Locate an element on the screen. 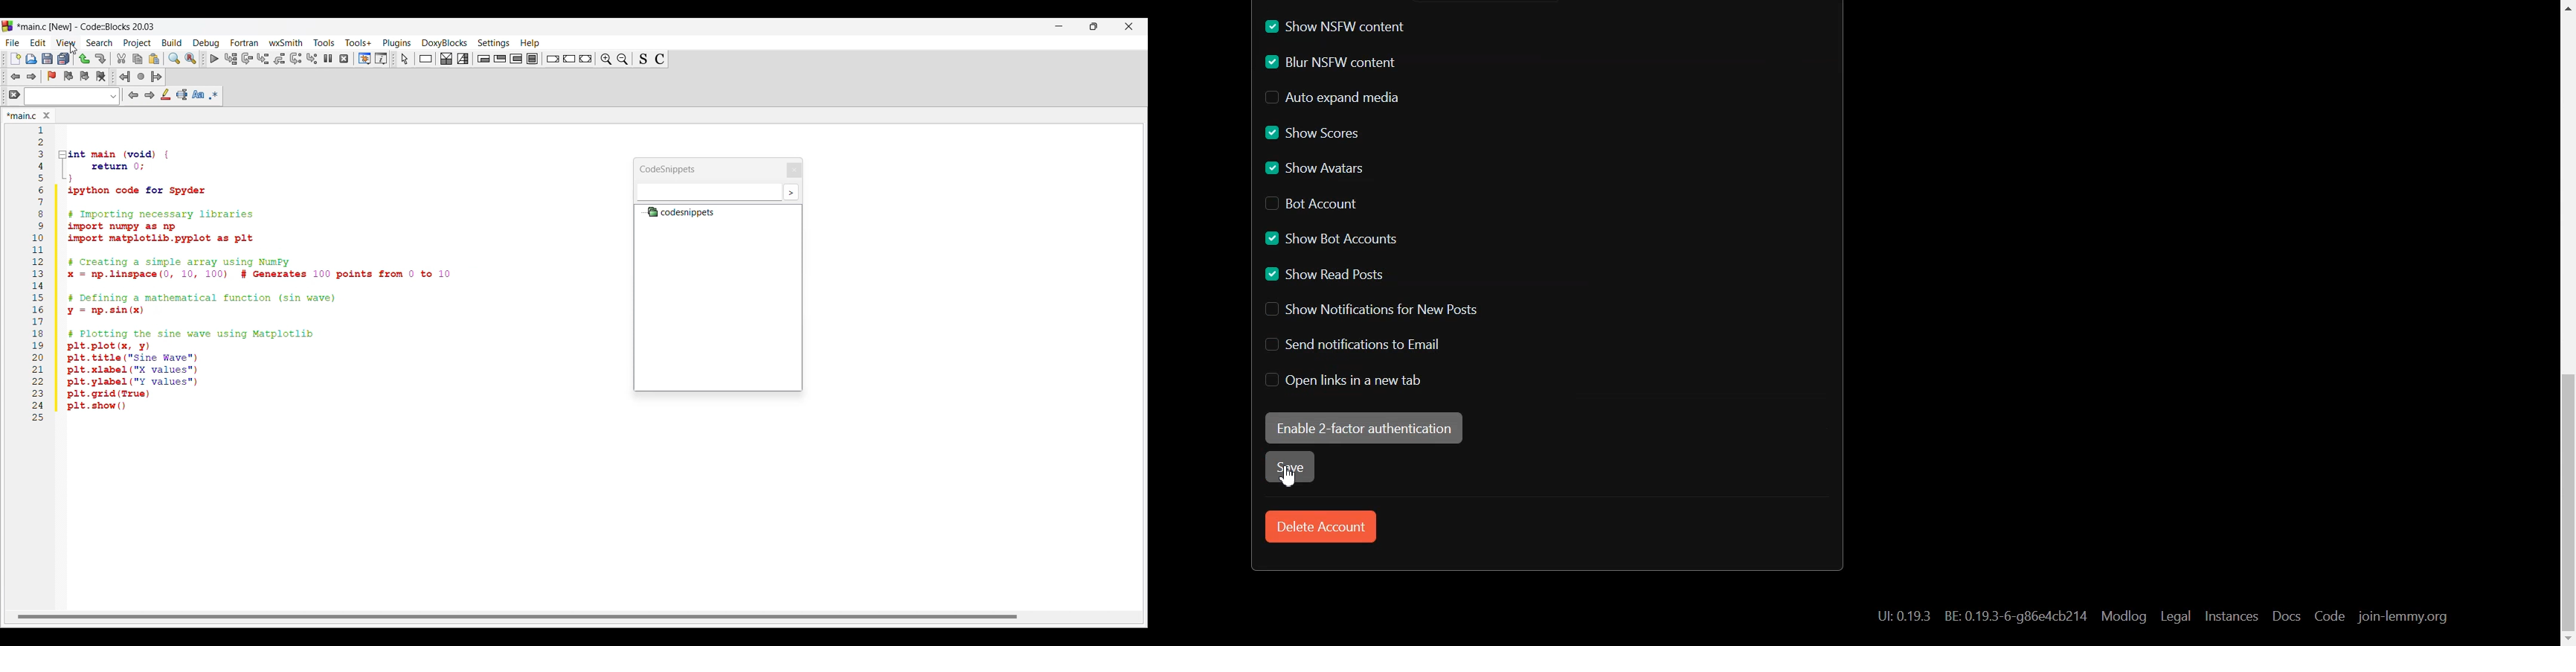 The image size is (2576, 672). Vertical scroll bar is located at coordinates (2563, 323).